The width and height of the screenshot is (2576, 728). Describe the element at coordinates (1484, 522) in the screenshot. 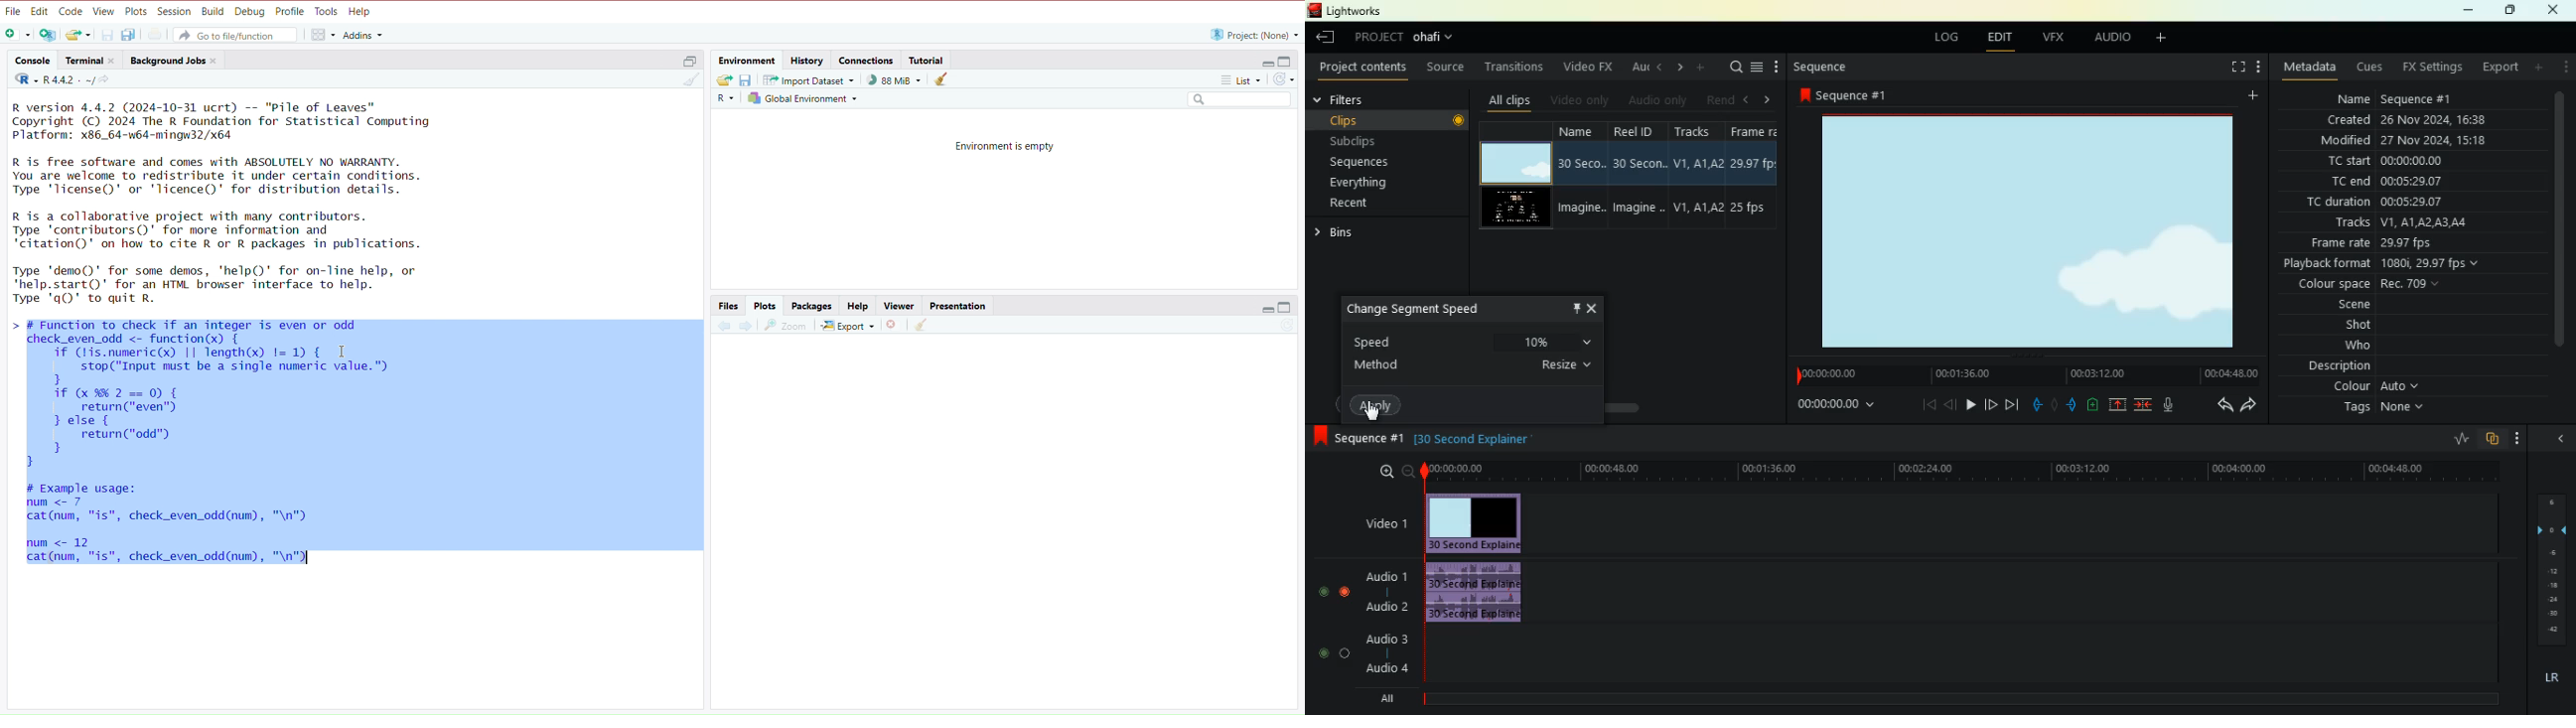

I see `video` at that location.